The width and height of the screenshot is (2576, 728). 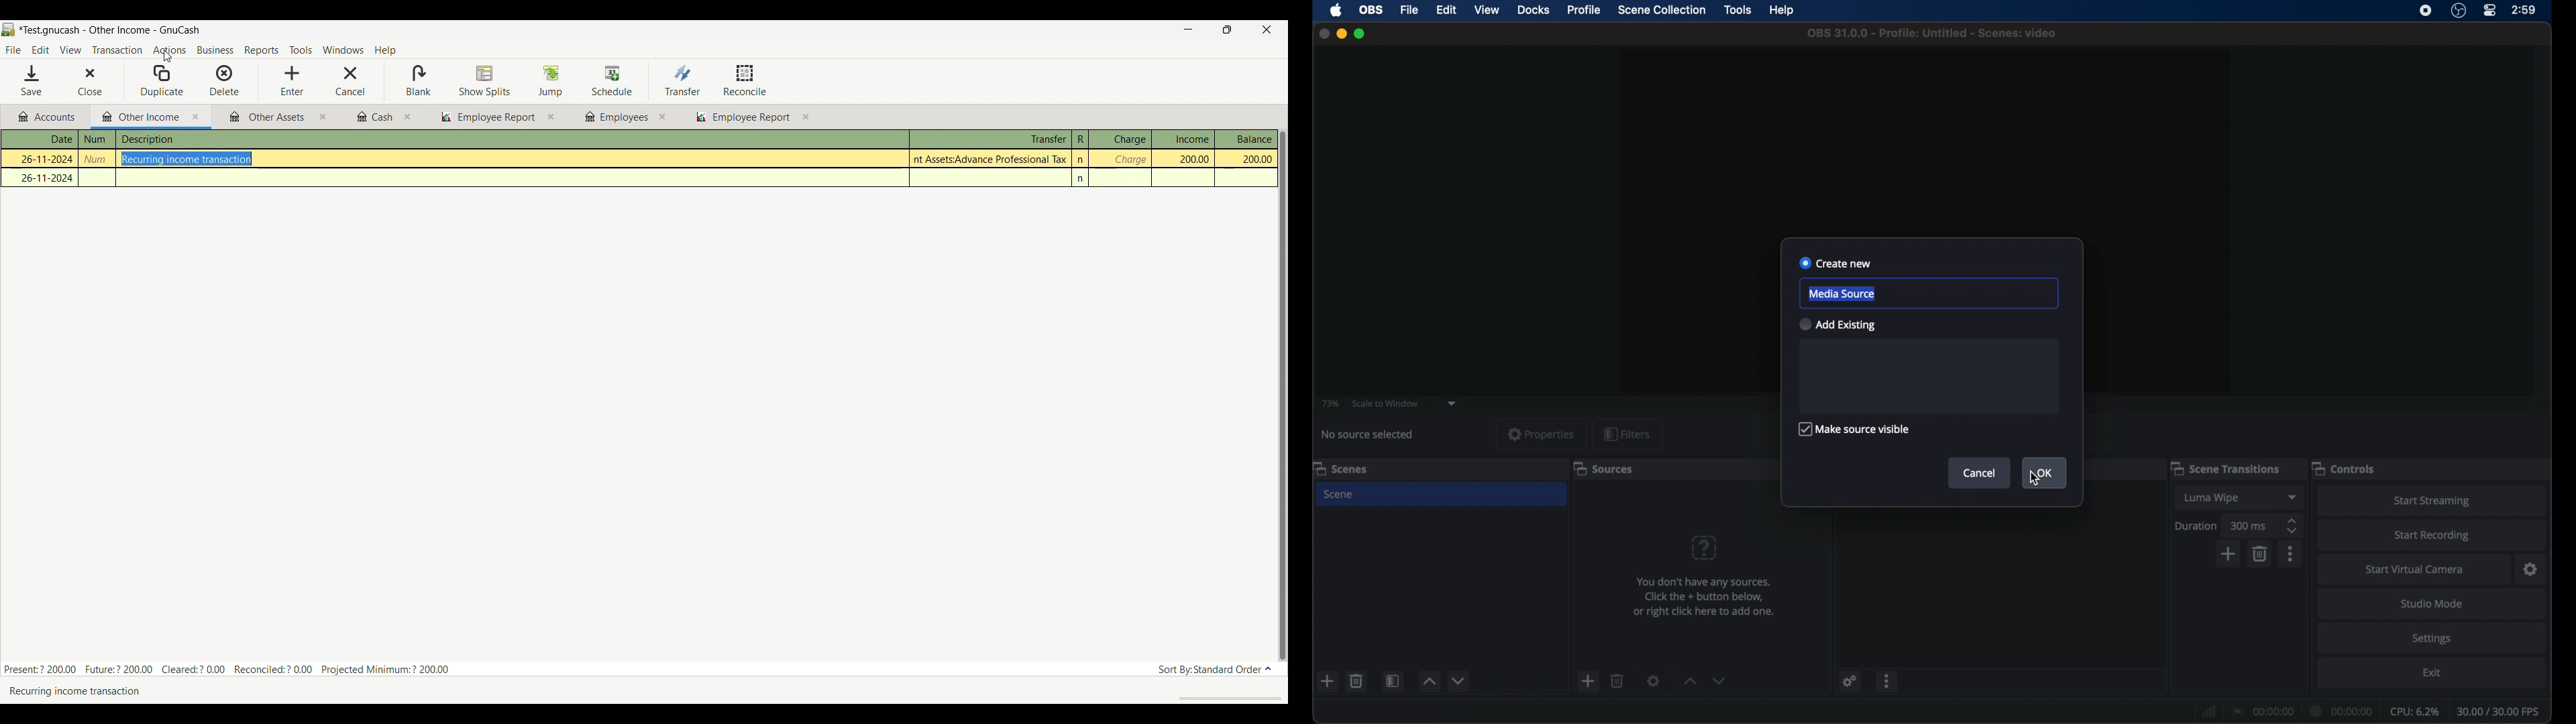 What do you see at coordinates (1215, 670) in the screenshot?
I see `Sort order options` at bounding box center [1215, 670].